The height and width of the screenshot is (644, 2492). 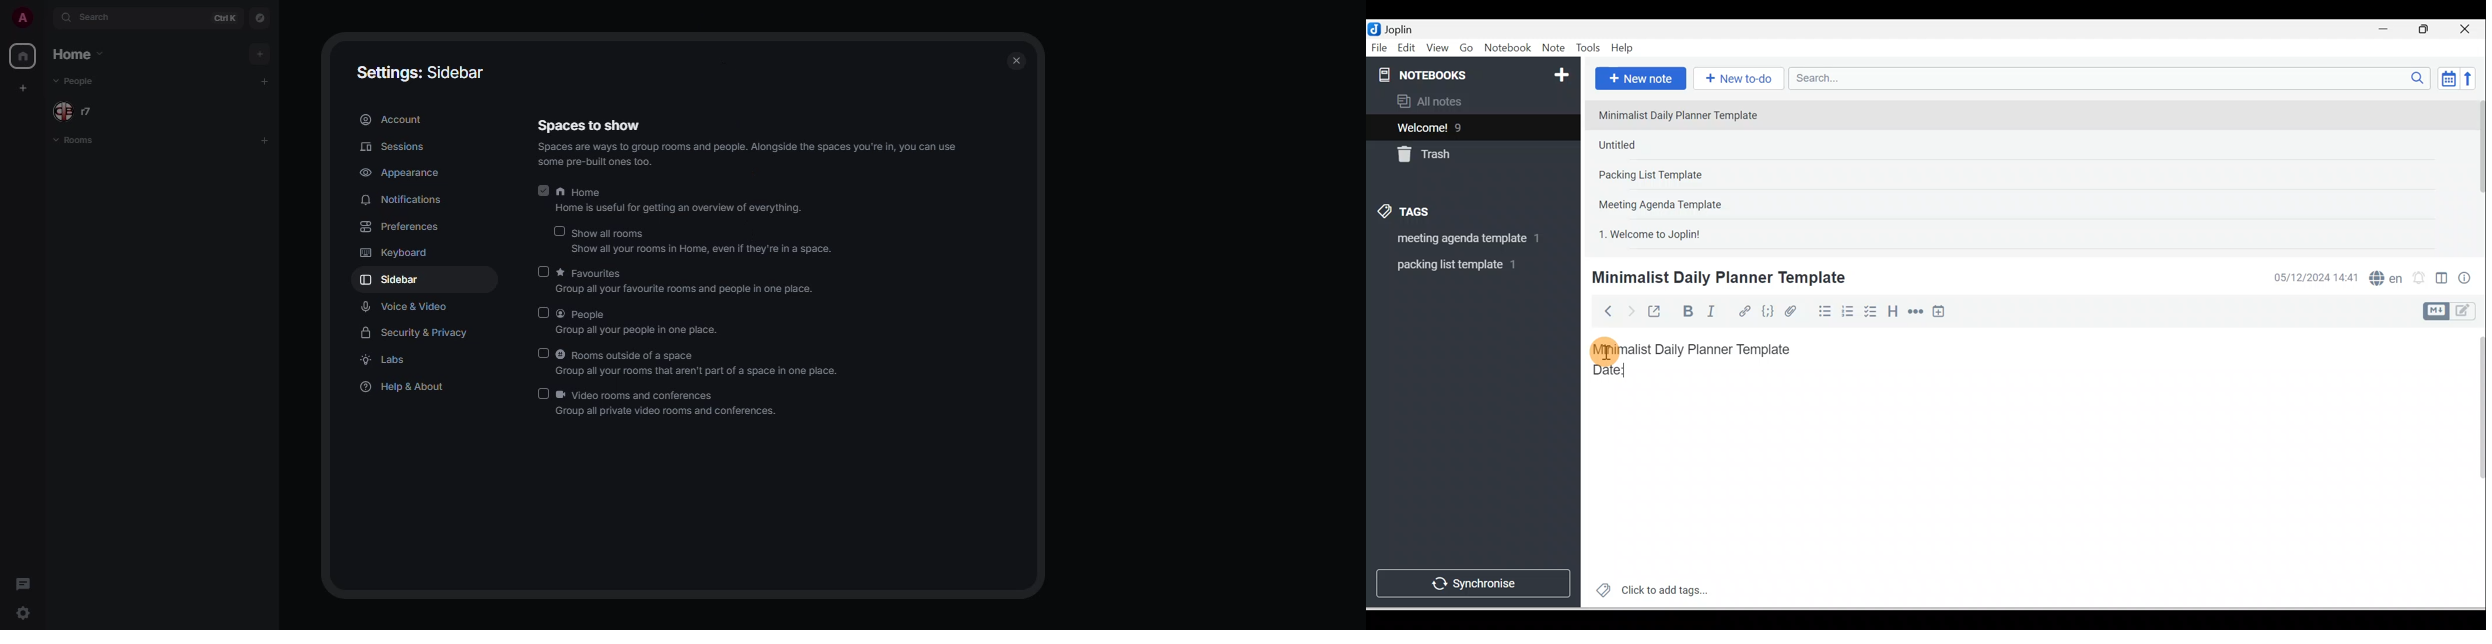 What do you see at coordinates (1452, 151) in the screenshot?
I see `Trash` at bounding box center [1452, 151].